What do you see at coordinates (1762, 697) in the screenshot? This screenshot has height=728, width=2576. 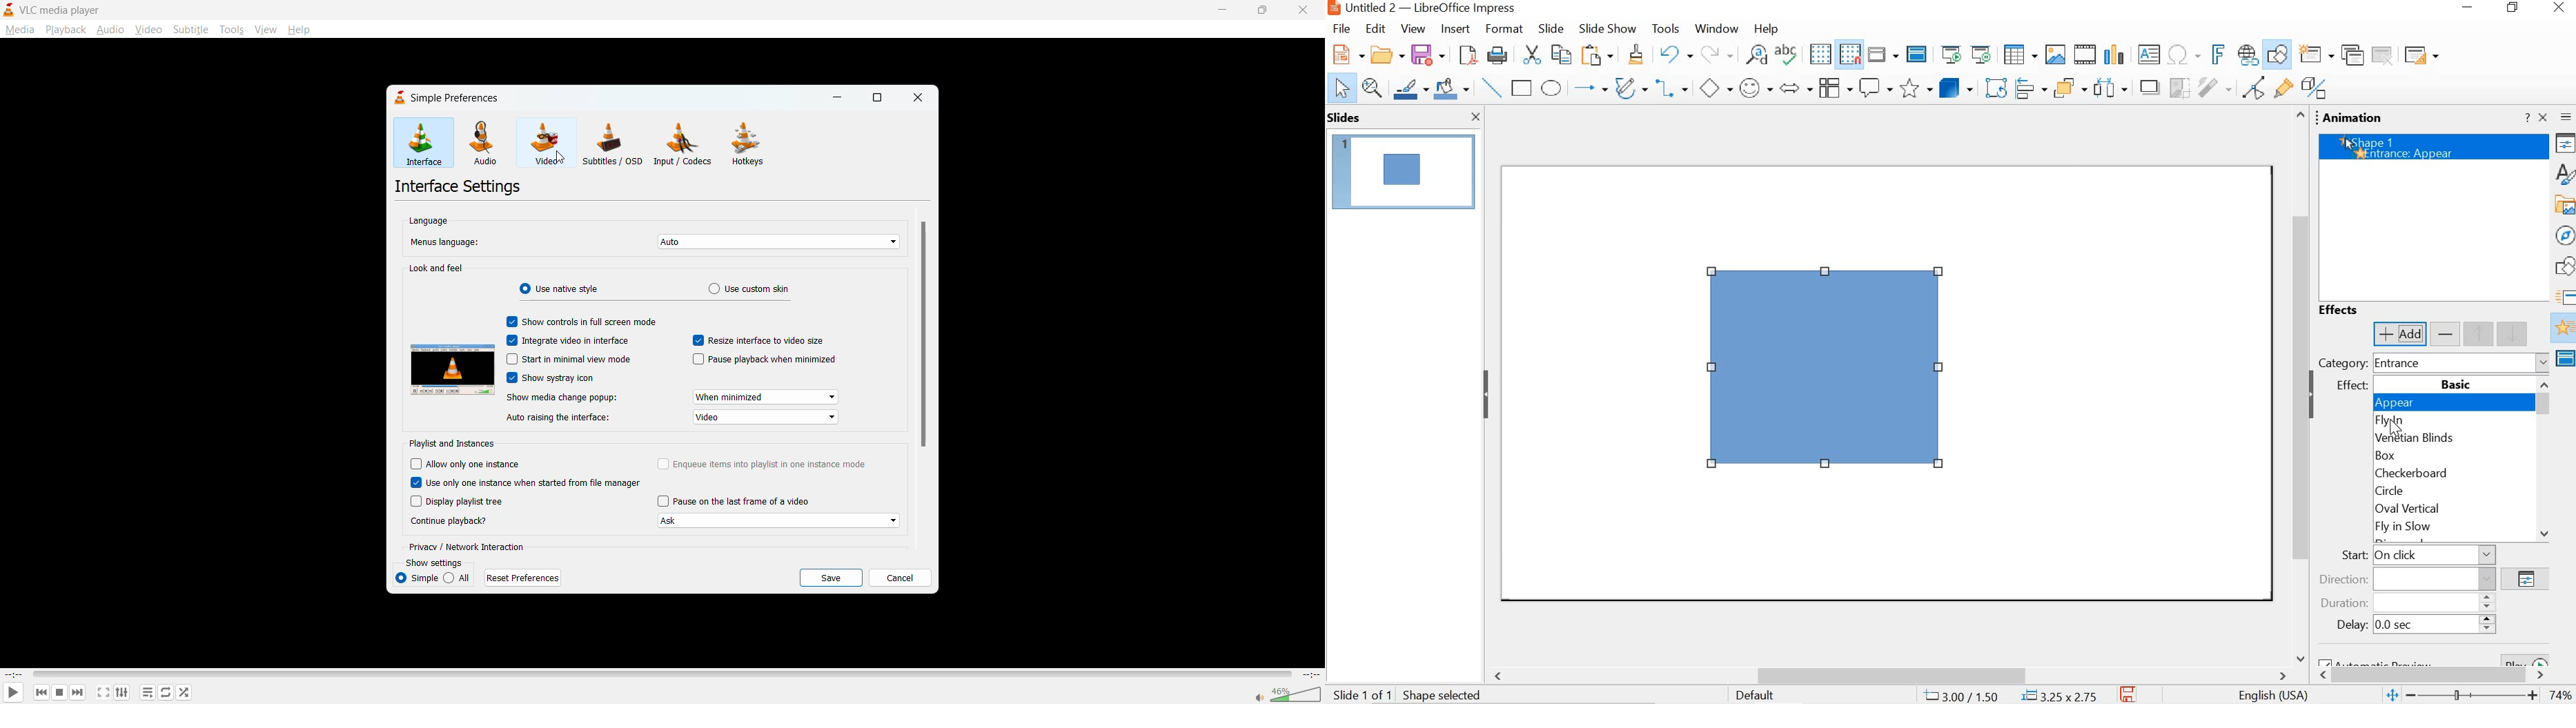 I see `default` at bounding box center [1762, 697].